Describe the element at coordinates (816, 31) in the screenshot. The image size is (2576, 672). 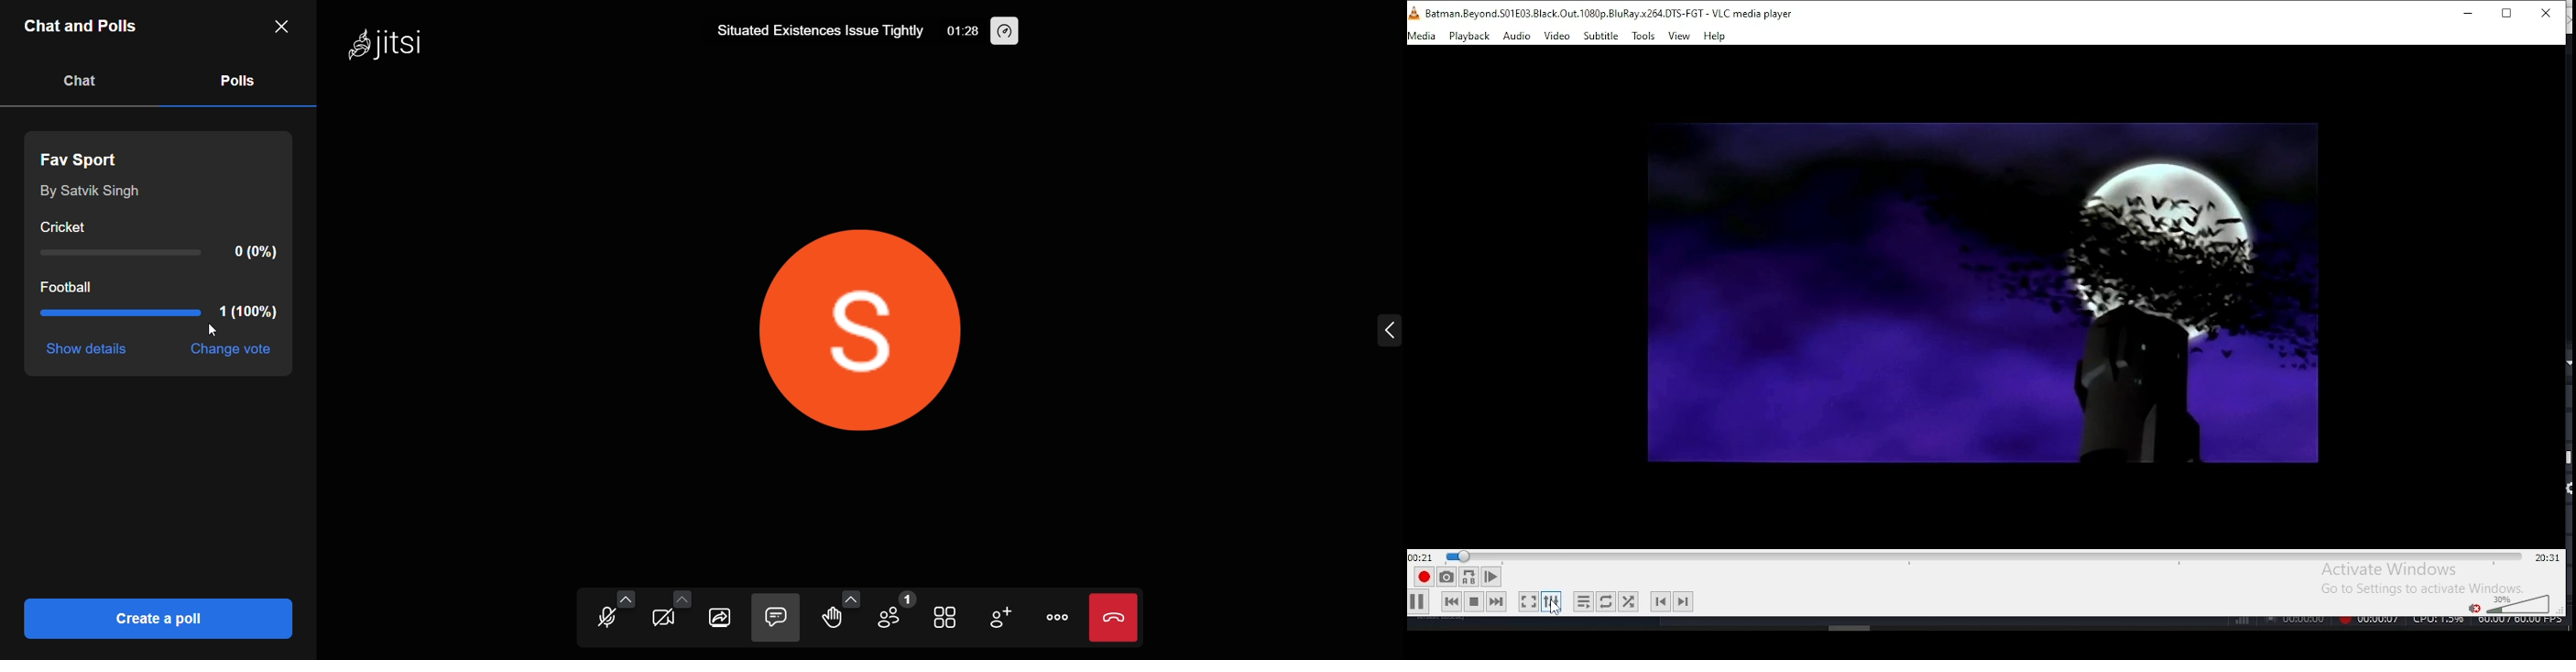
I see `Situated Existences Issue Tightly` at that location.